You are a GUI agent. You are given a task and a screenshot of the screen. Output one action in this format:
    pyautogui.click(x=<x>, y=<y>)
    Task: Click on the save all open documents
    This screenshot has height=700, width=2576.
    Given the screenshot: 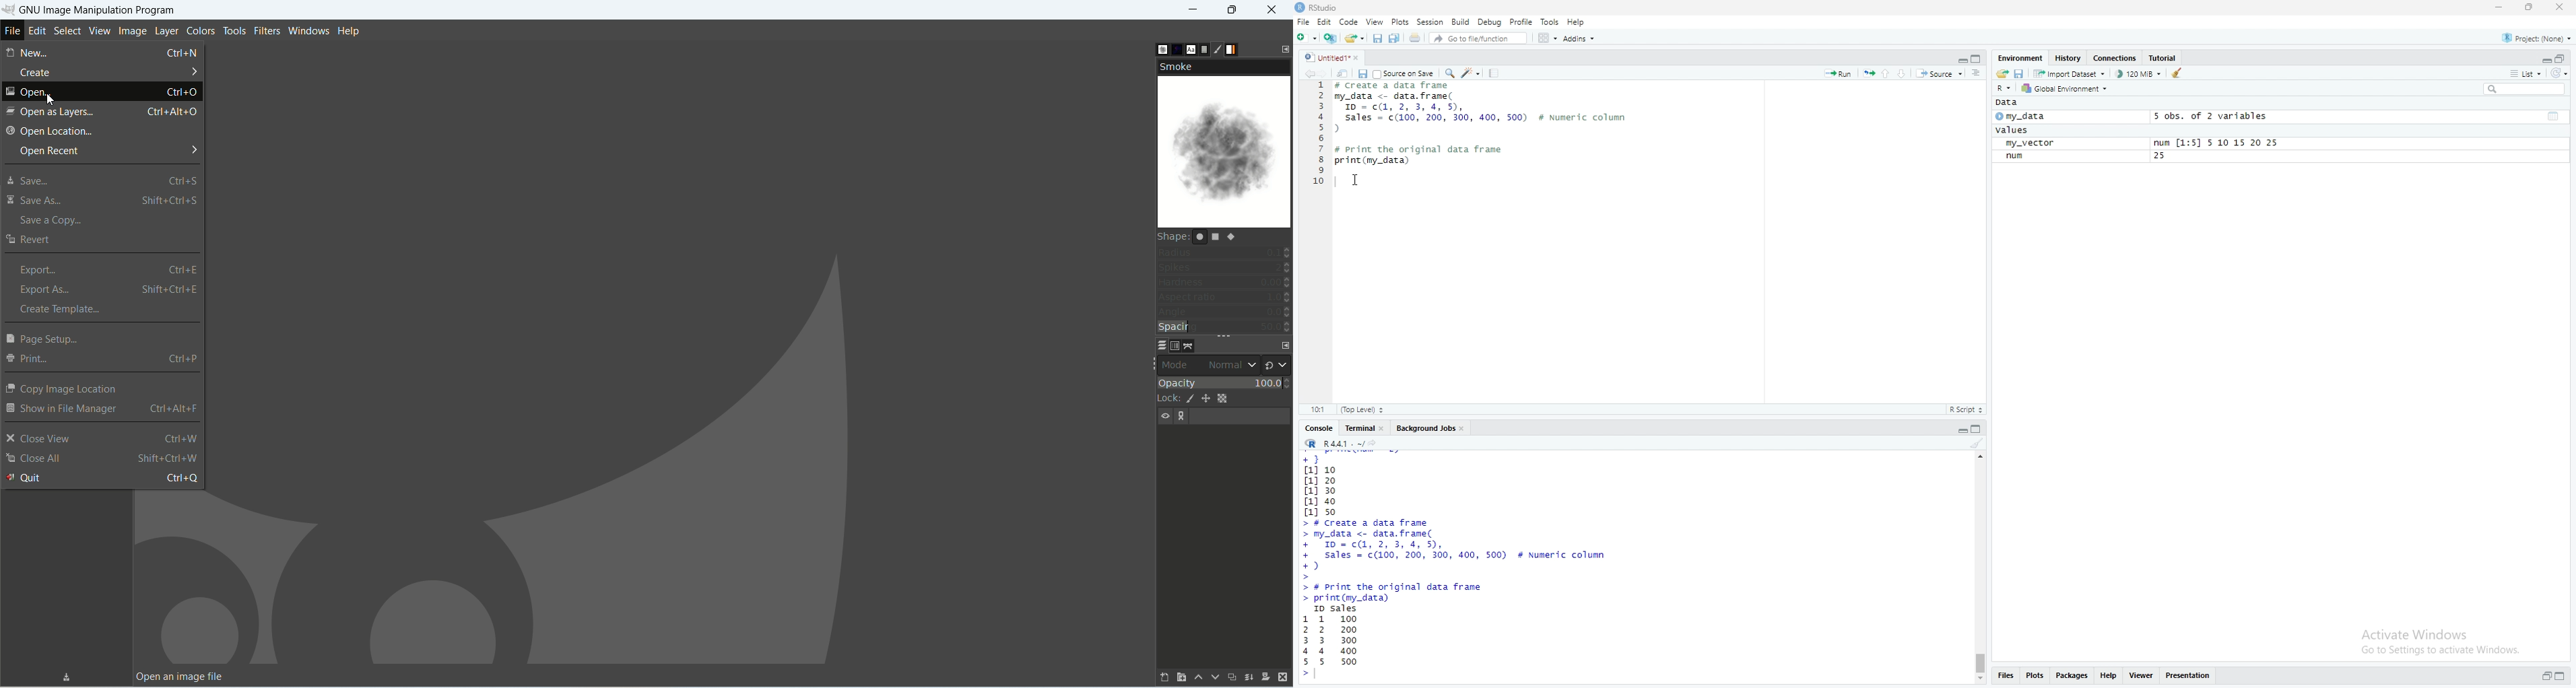 What is the action you would take?
    pyautogui.click(x=1397, y=39)
    